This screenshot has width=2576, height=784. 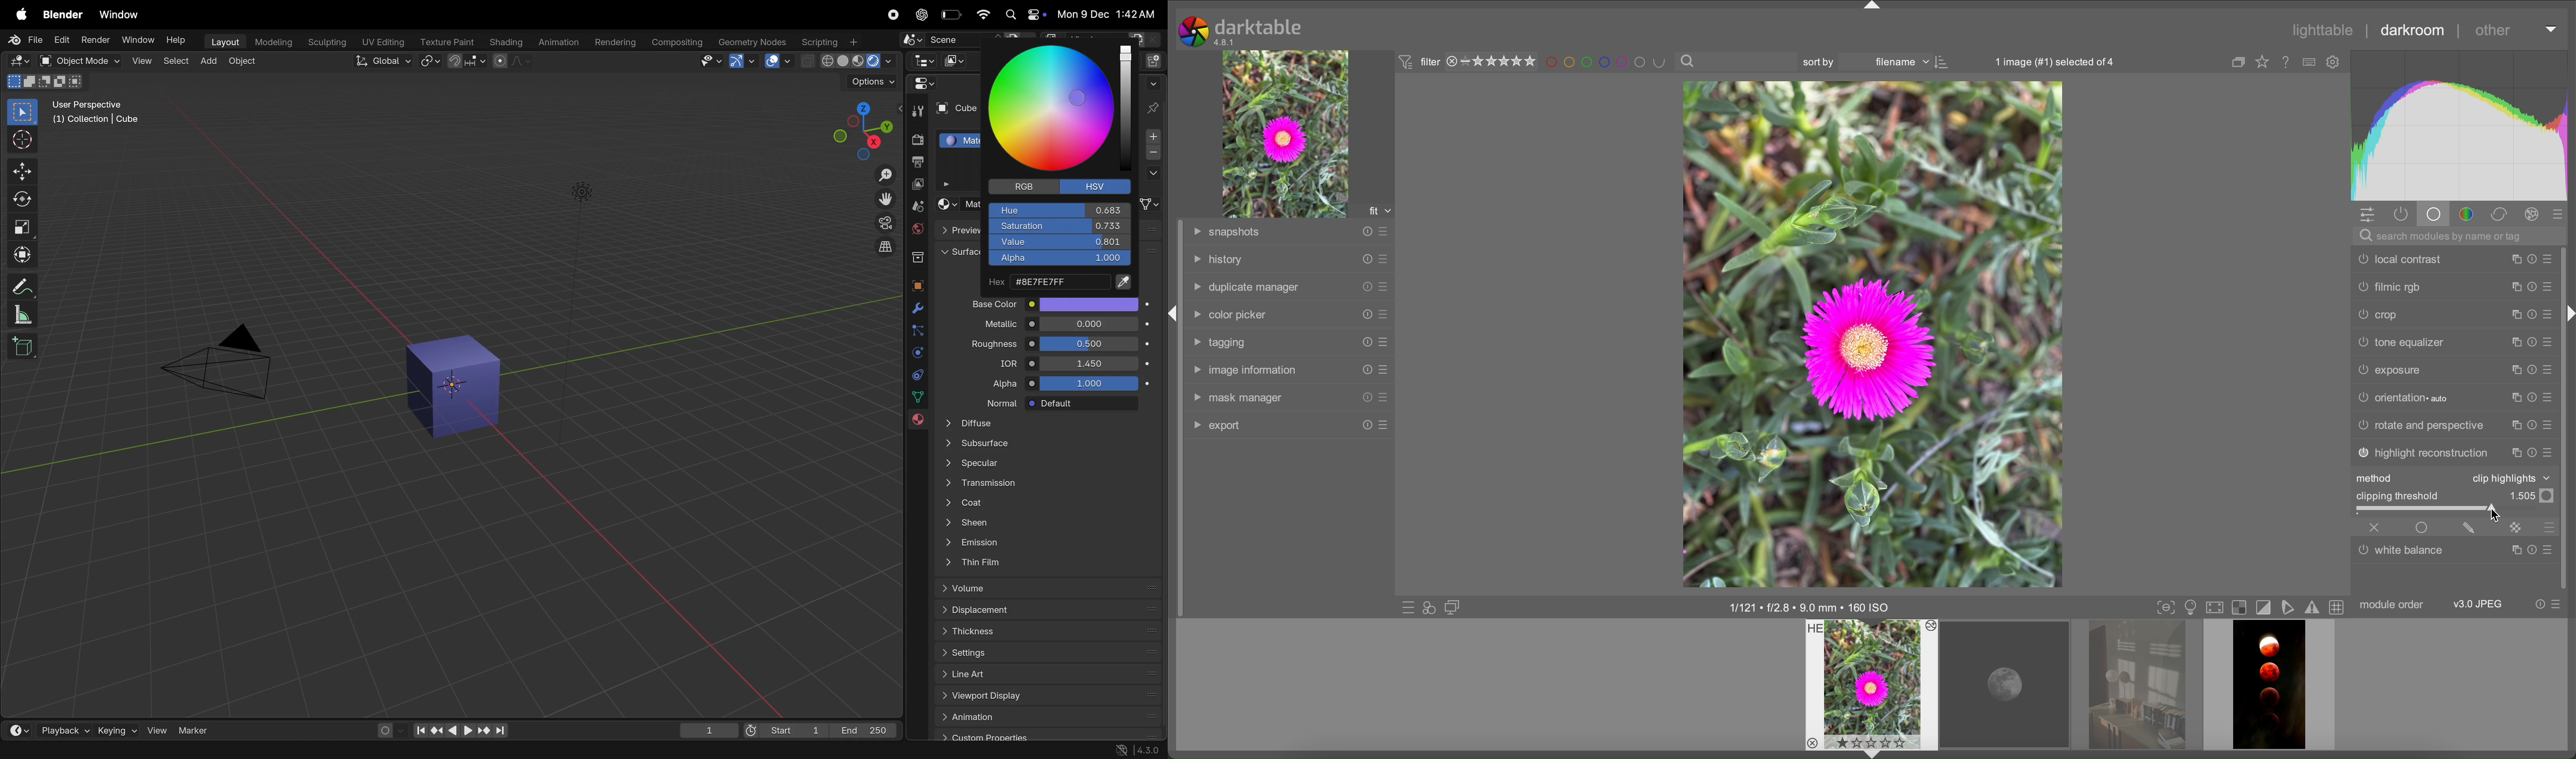 I want to click on reset presets, so click(x=2529, y=260).